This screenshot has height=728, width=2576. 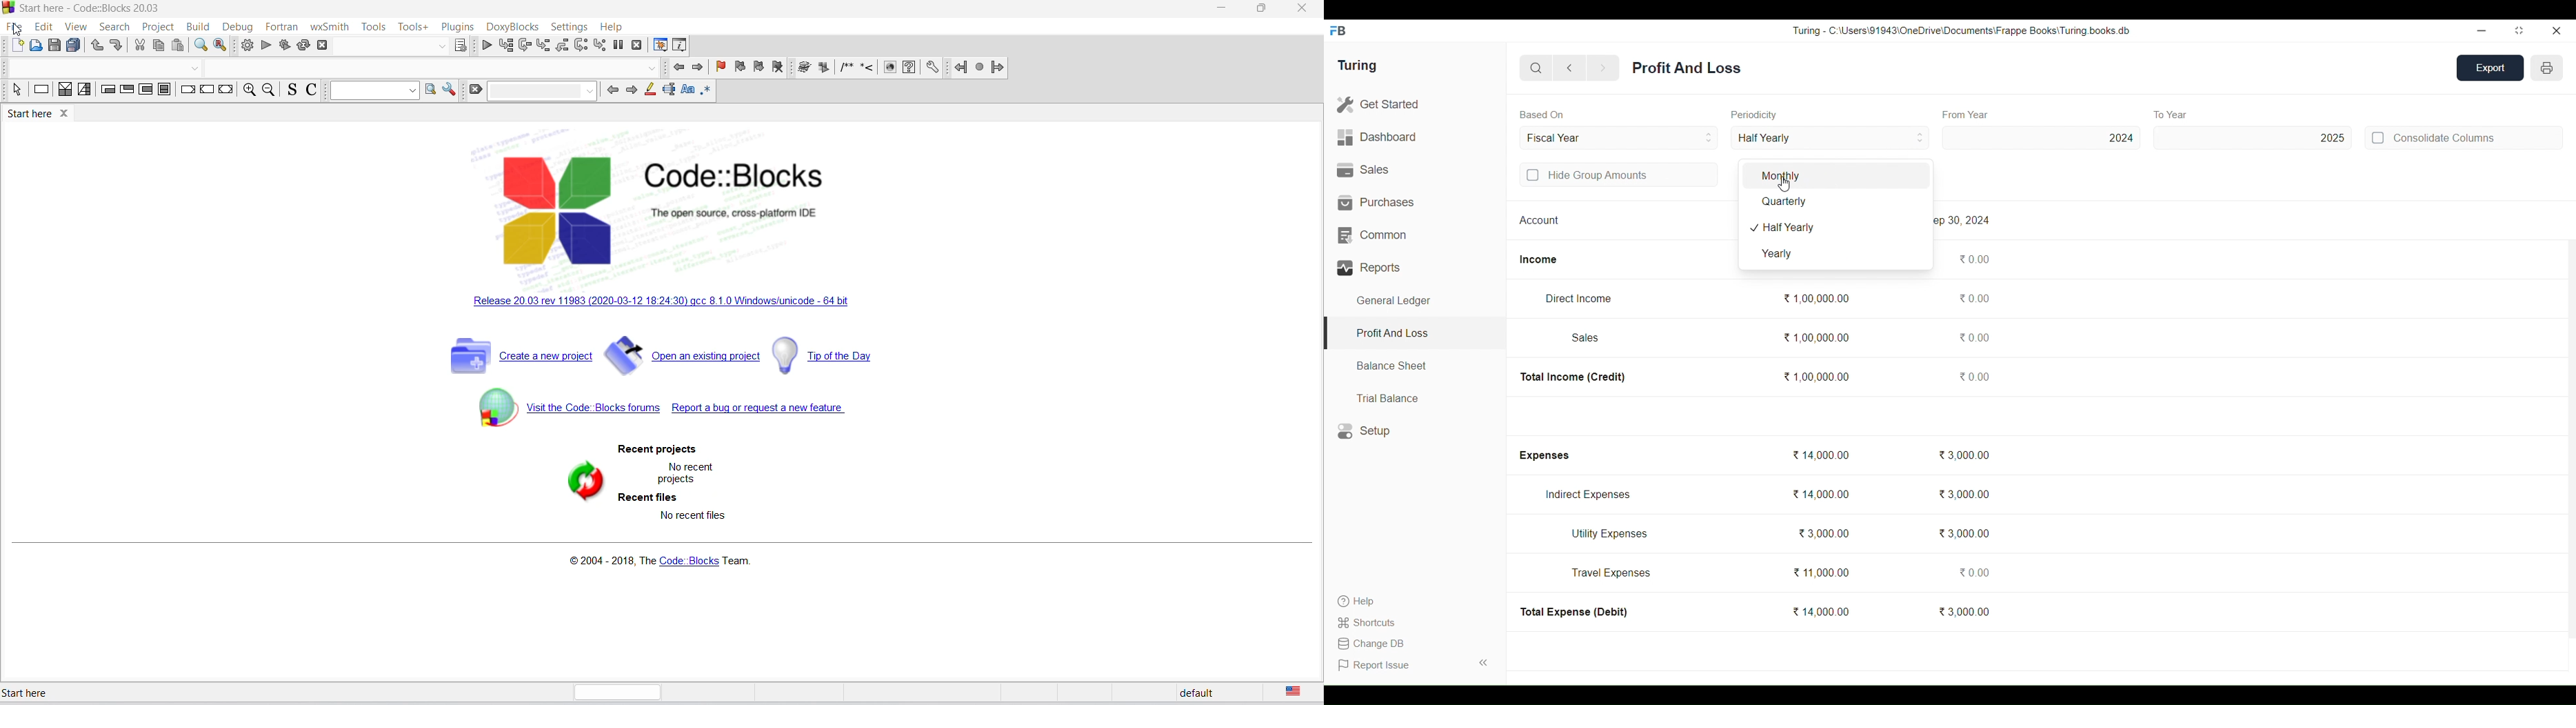 I want to click on new file, so click(x=17, y=47).